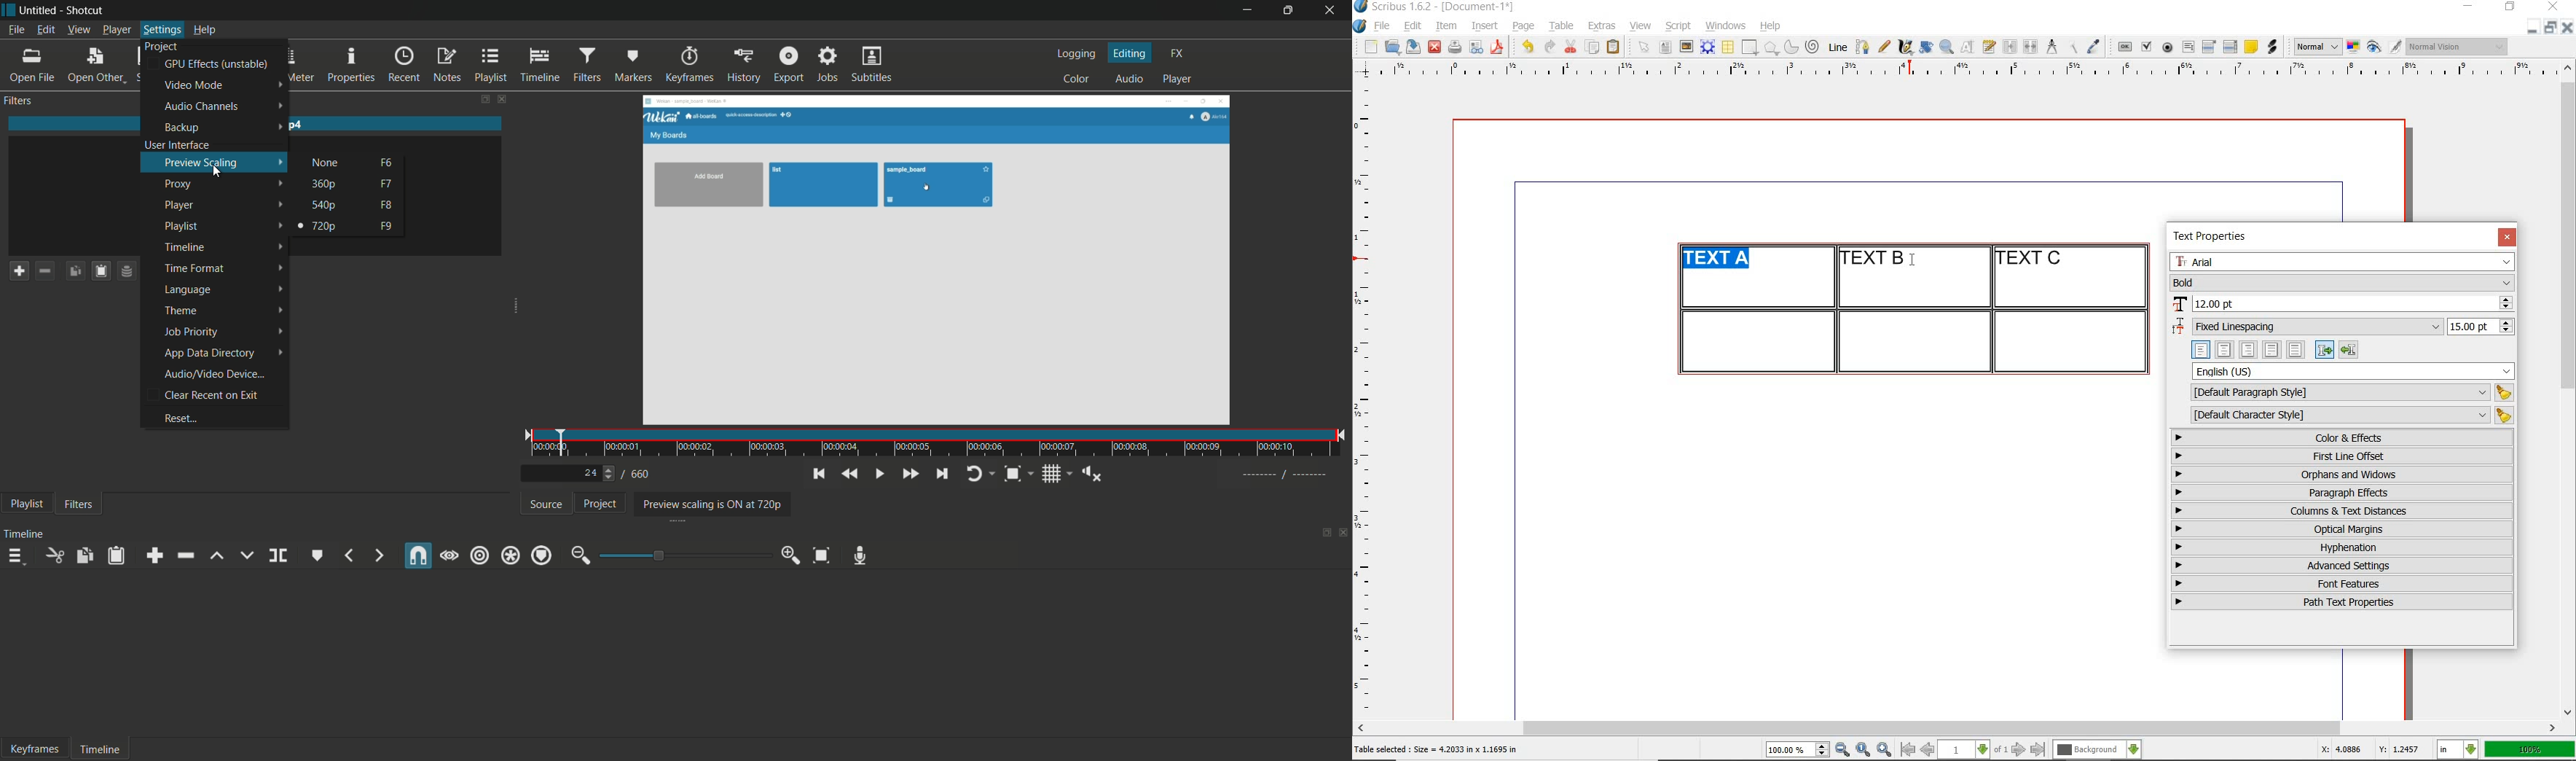 Image resolution: width=2576 pixels, height=784 pixels. I want to click on font features, so click(2342, 583).